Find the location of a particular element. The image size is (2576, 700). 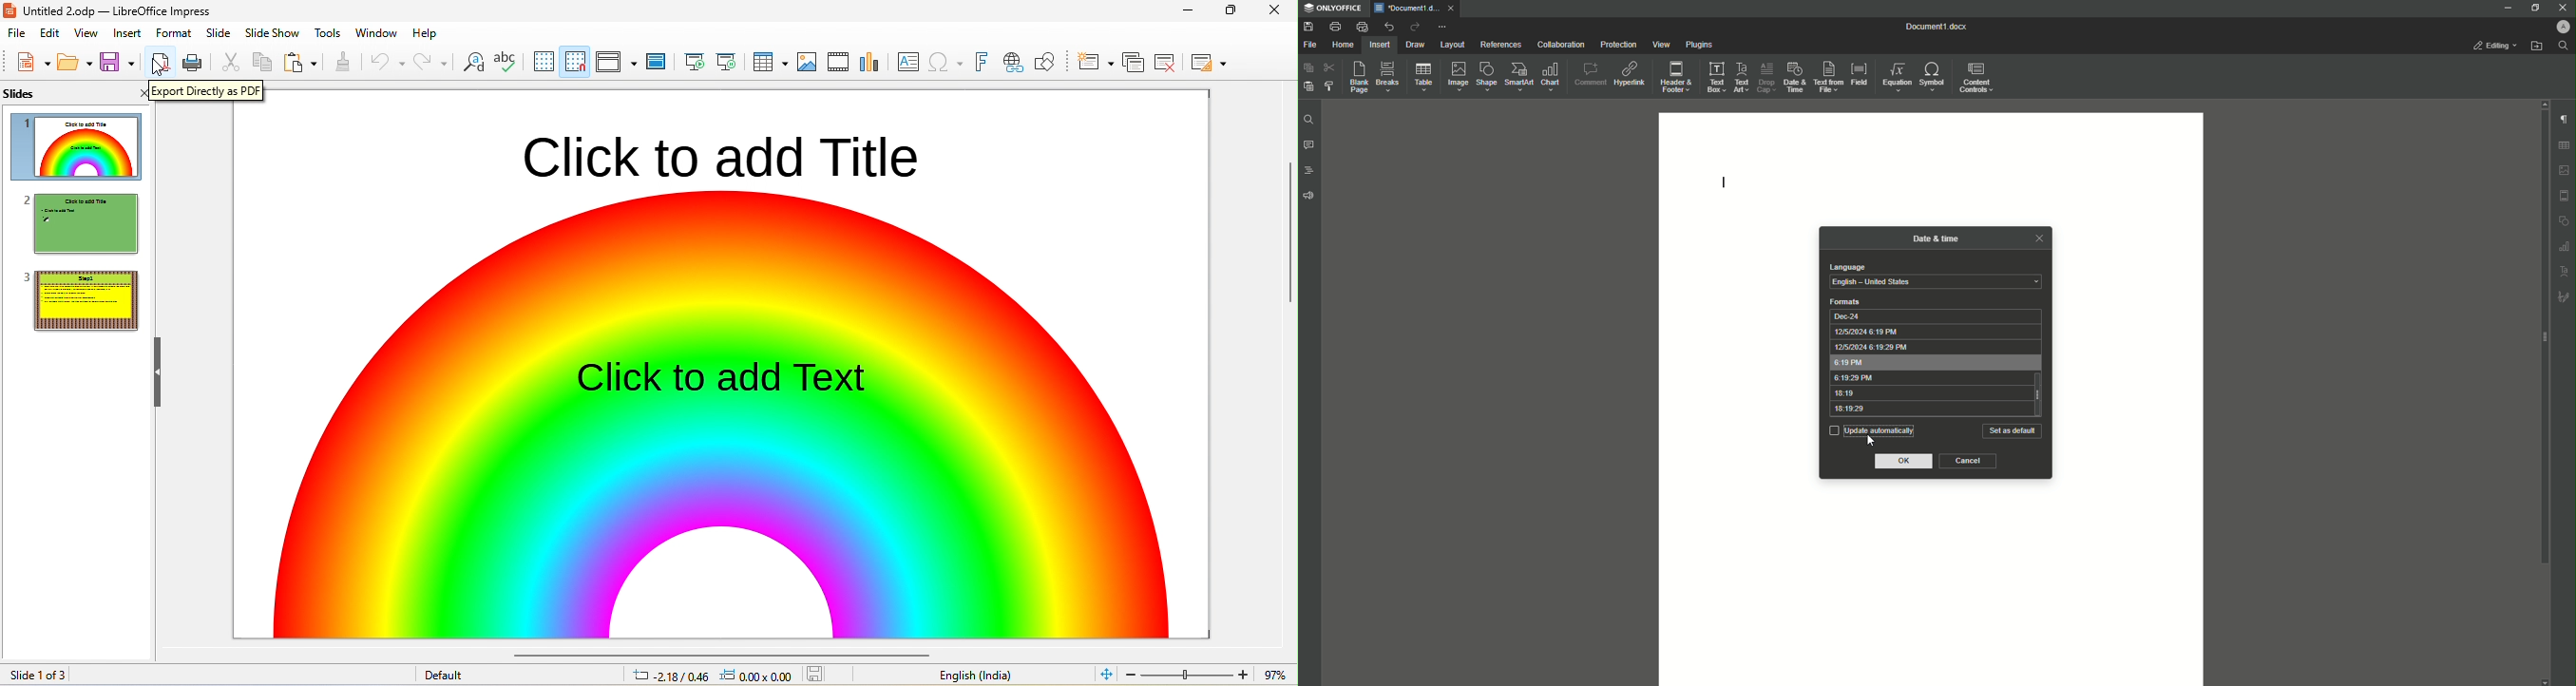

Undo is located at coordinates (1387, 26).